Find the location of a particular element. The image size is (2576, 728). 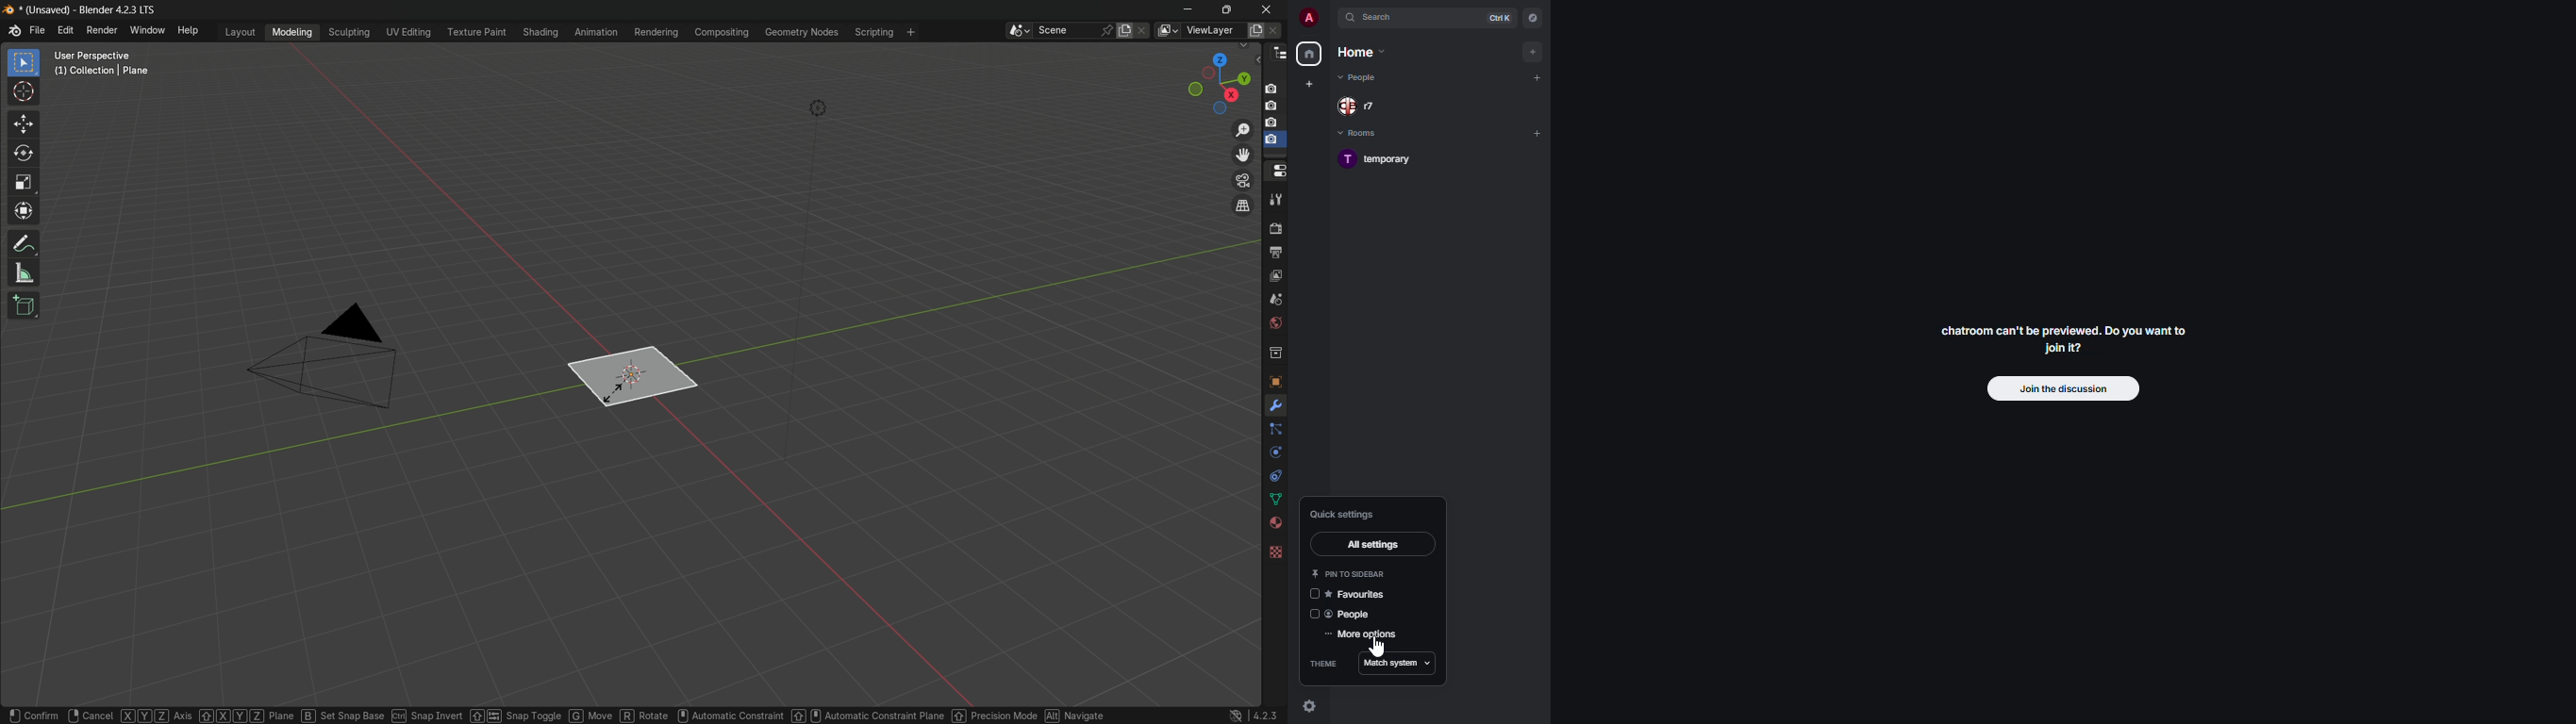

select box is located at coordinates (24, 62).